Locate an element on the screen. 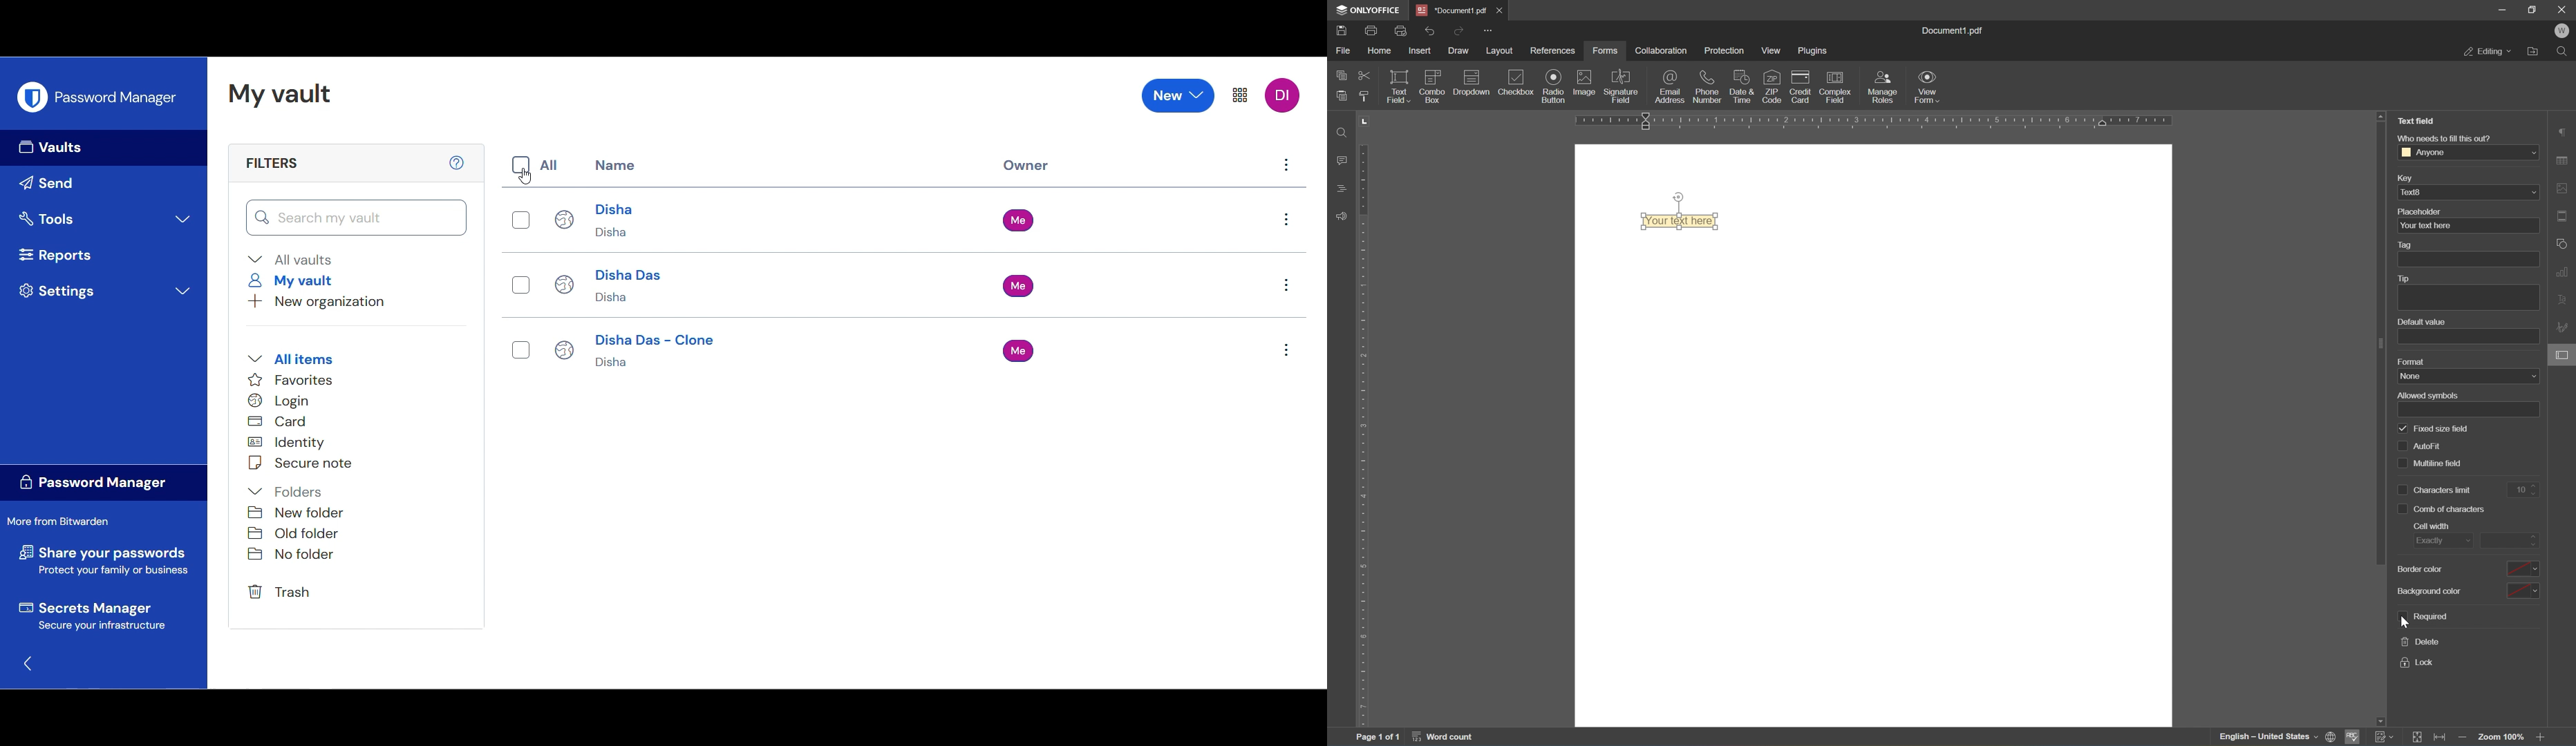 The image size is (2576, 756). auto fill is located at coordinates (2442, 447).